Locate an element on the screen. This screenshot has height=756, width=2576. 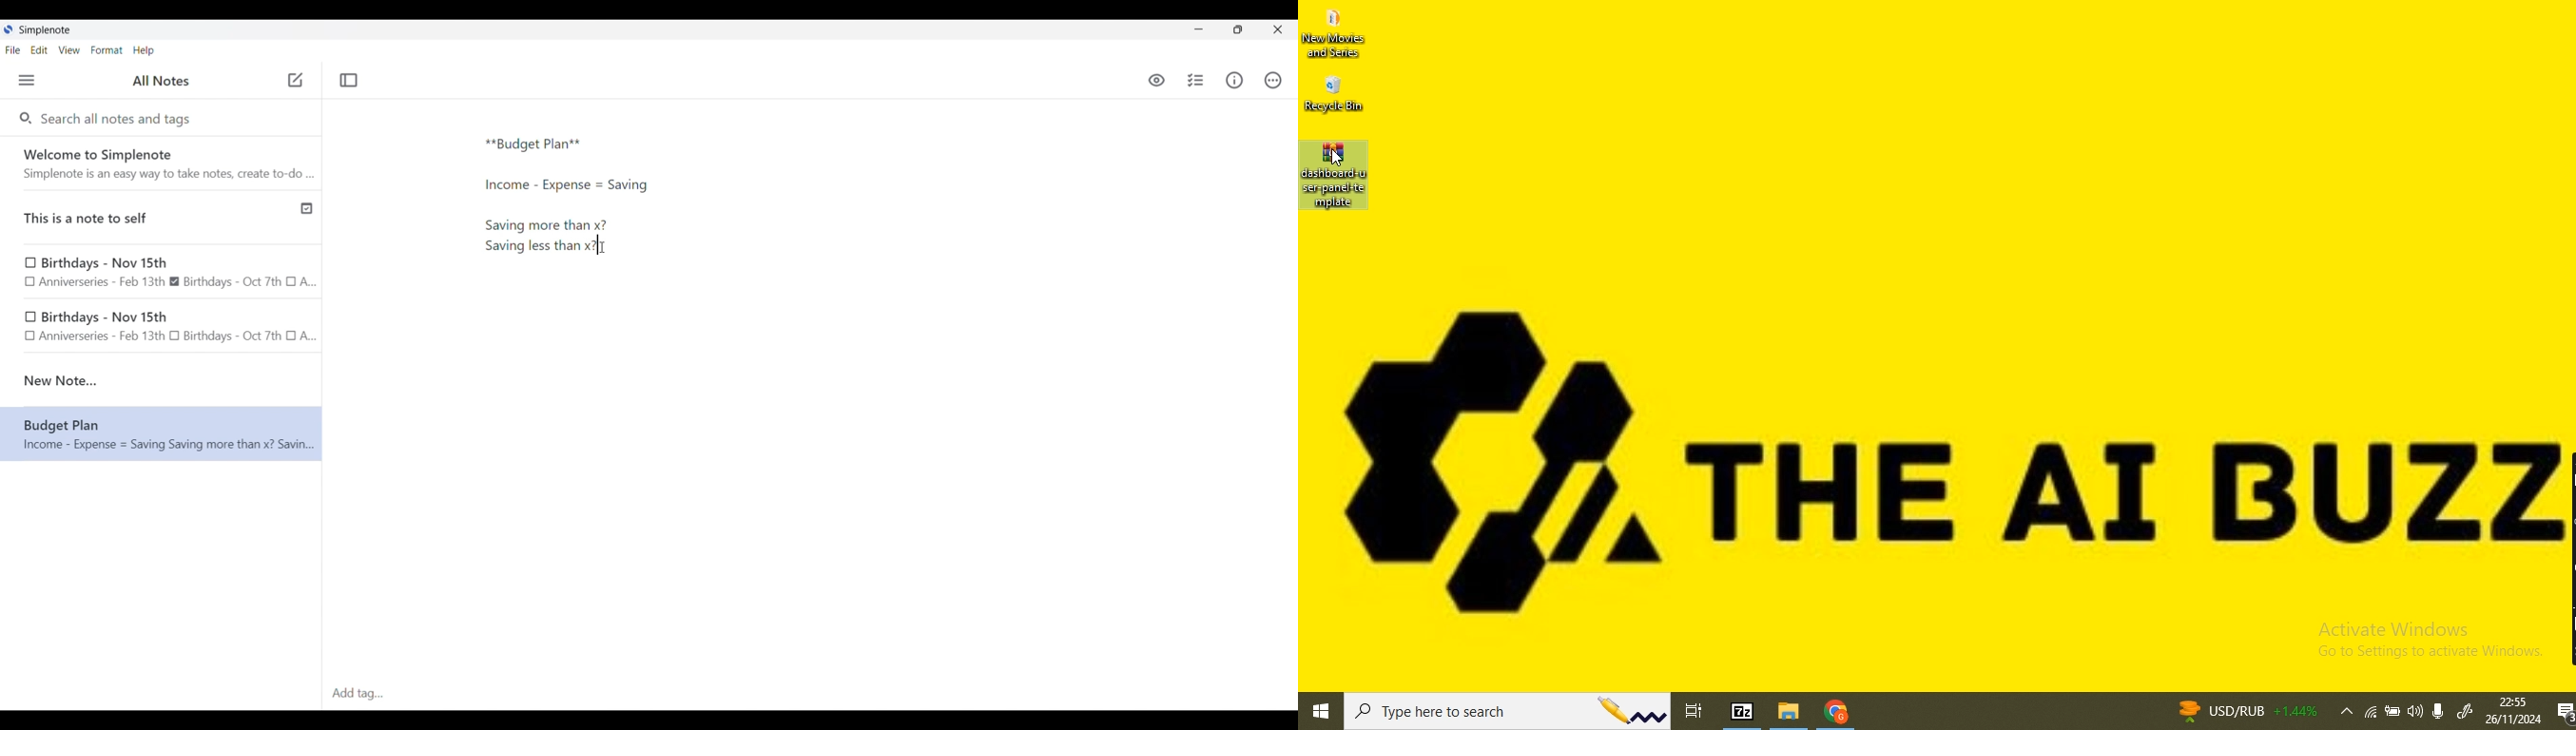
More text typed in is located at coordinates (545, 225).